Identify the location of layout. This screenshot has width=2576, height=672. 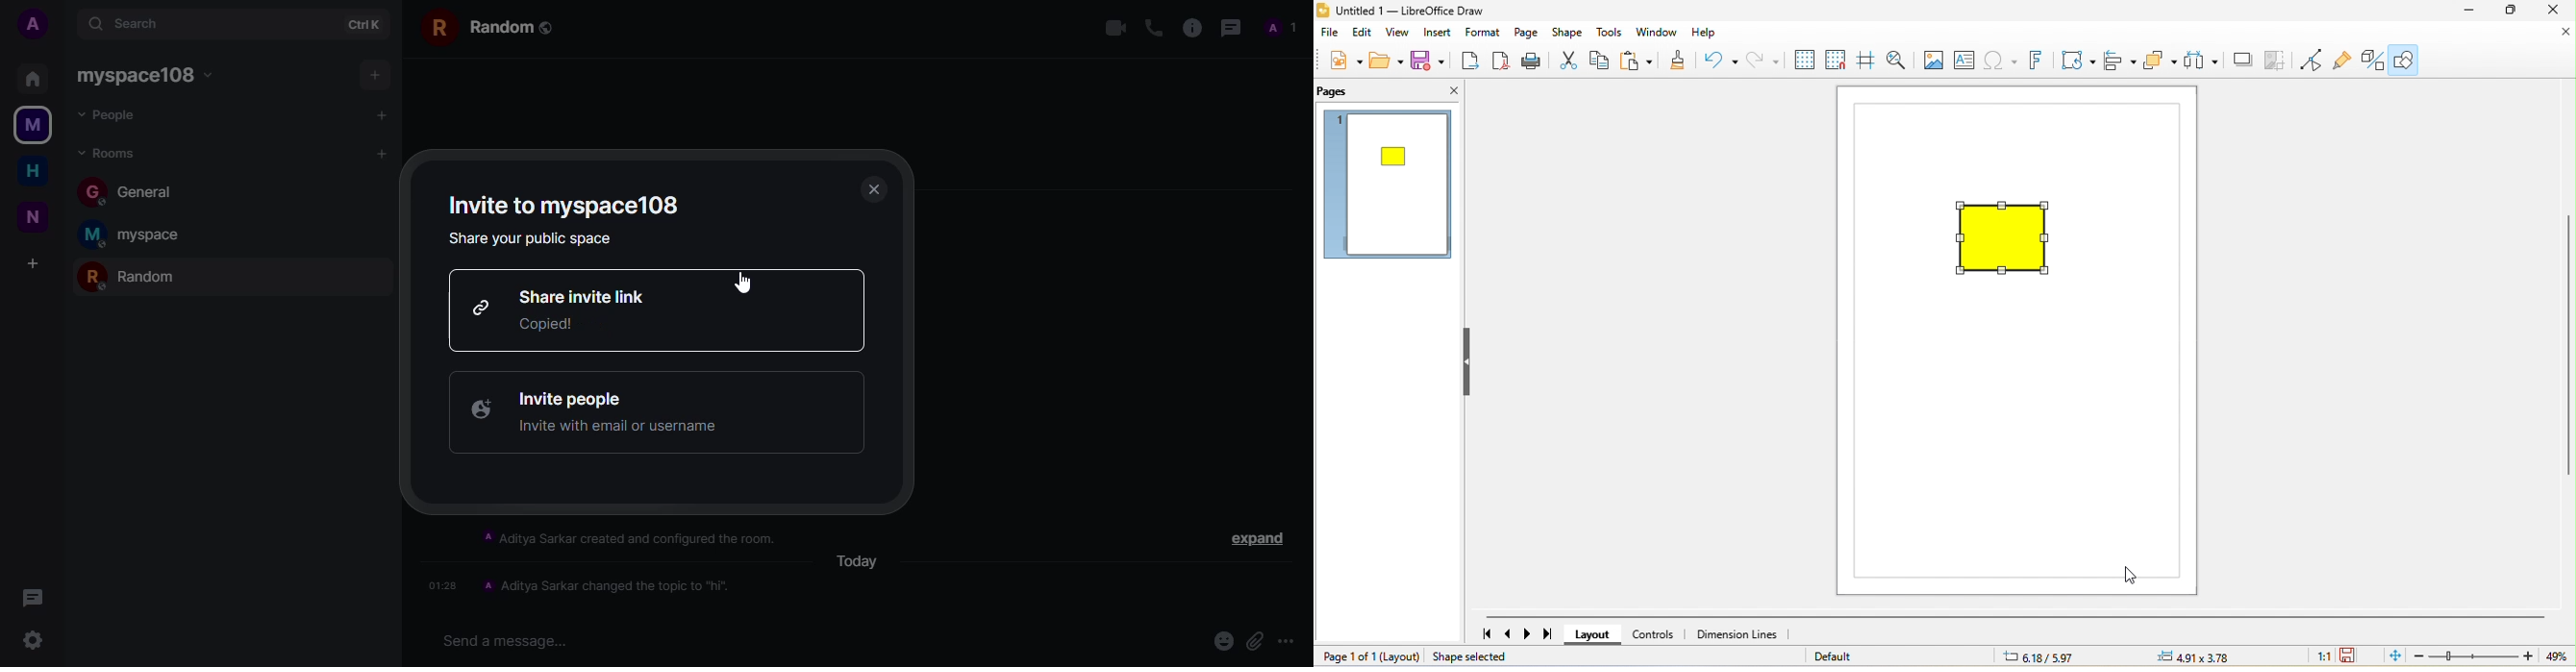
(1597, 634).